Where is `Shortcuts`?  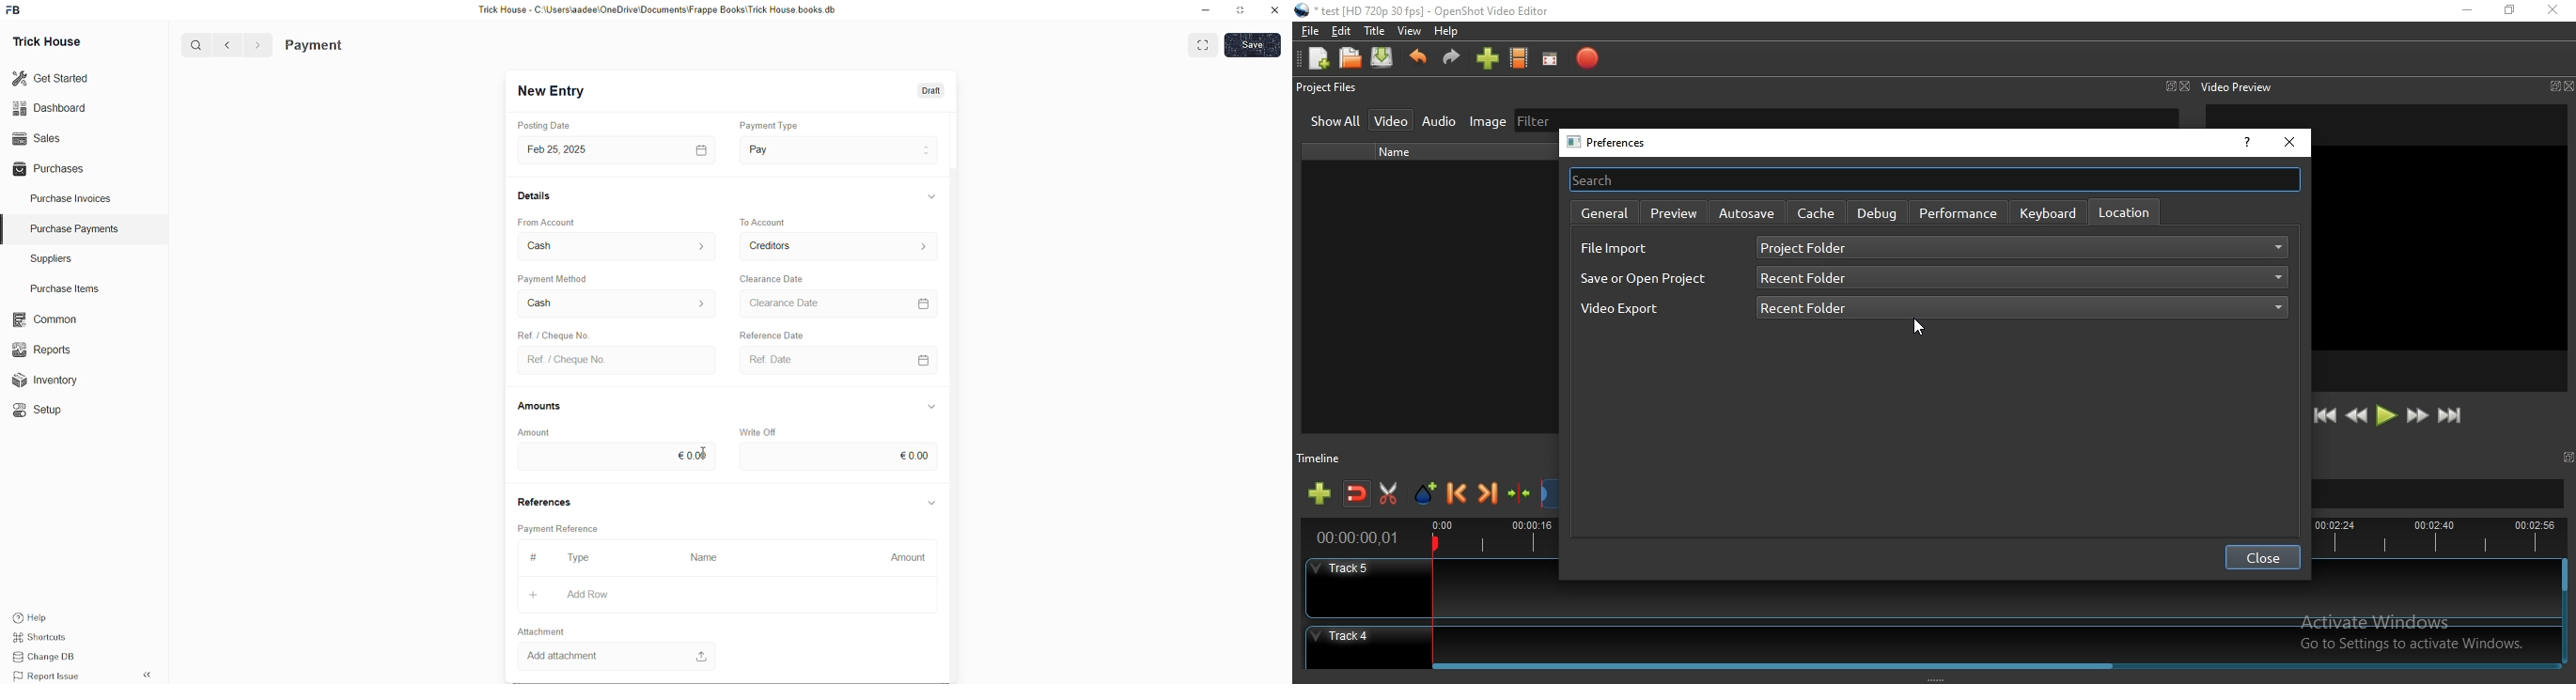 Shortcuts is located at coordinates (48, 639).